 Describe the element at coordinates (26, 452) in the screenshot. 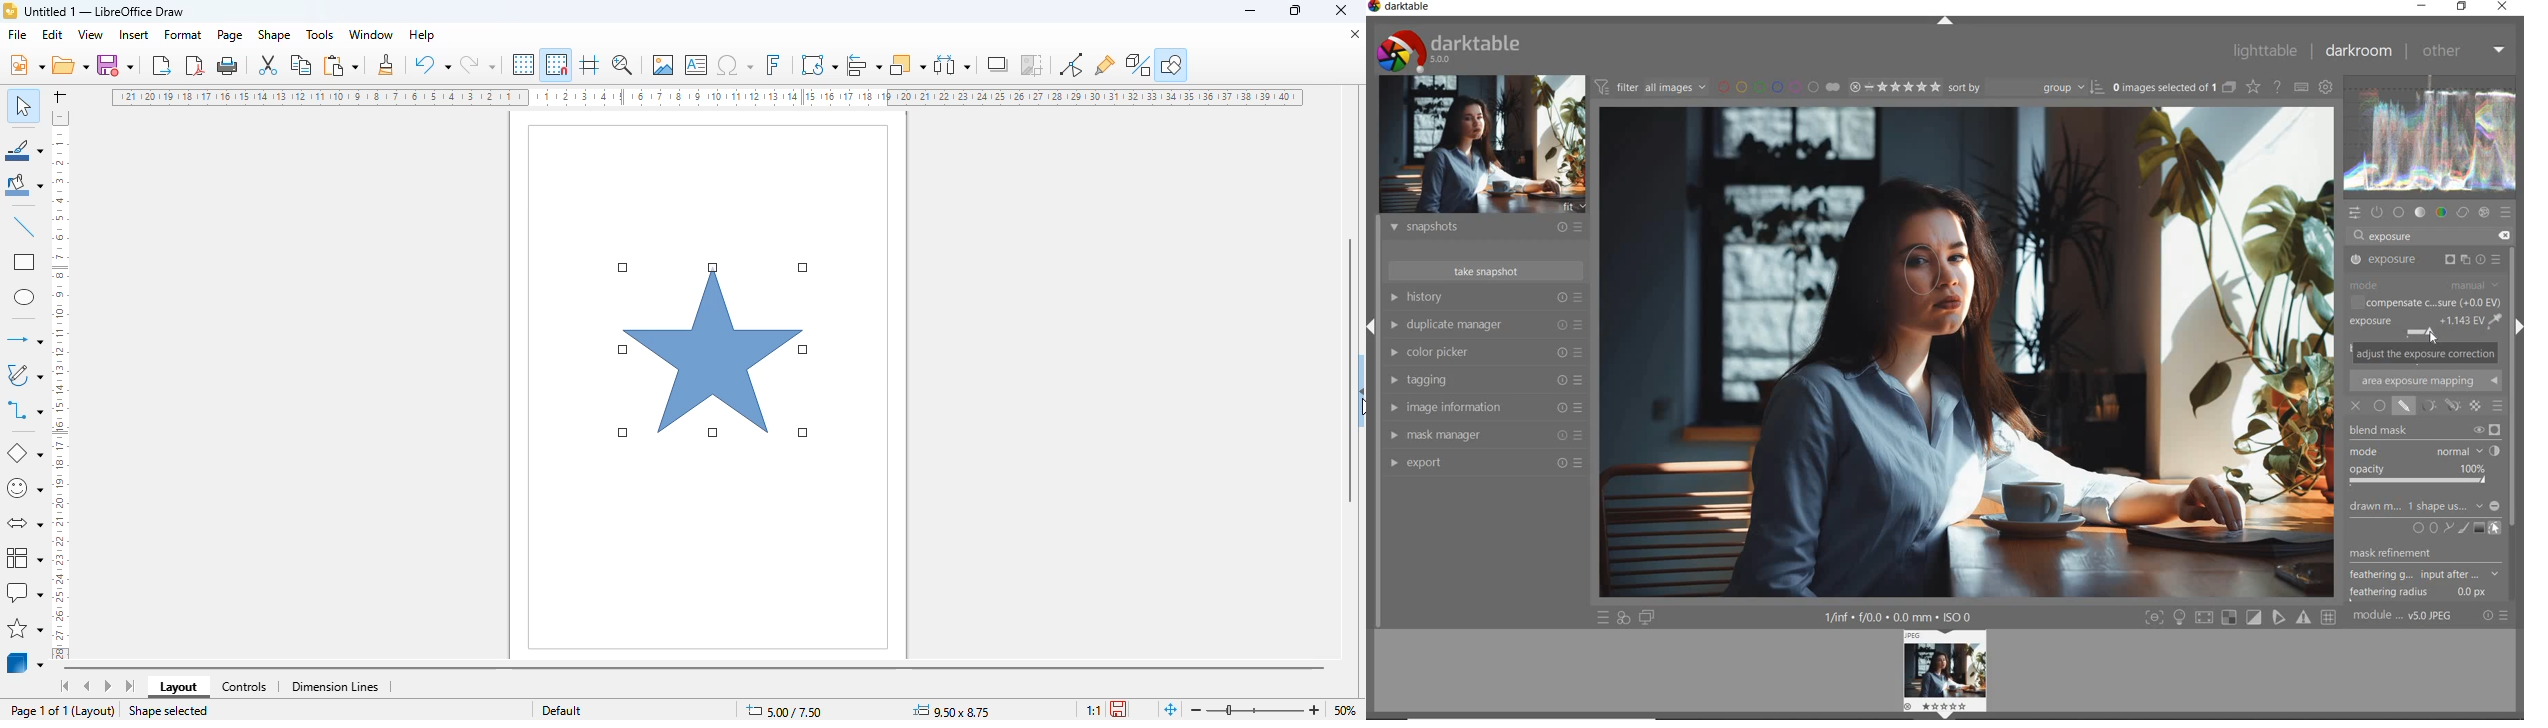

I see `basic shapes` at that location.